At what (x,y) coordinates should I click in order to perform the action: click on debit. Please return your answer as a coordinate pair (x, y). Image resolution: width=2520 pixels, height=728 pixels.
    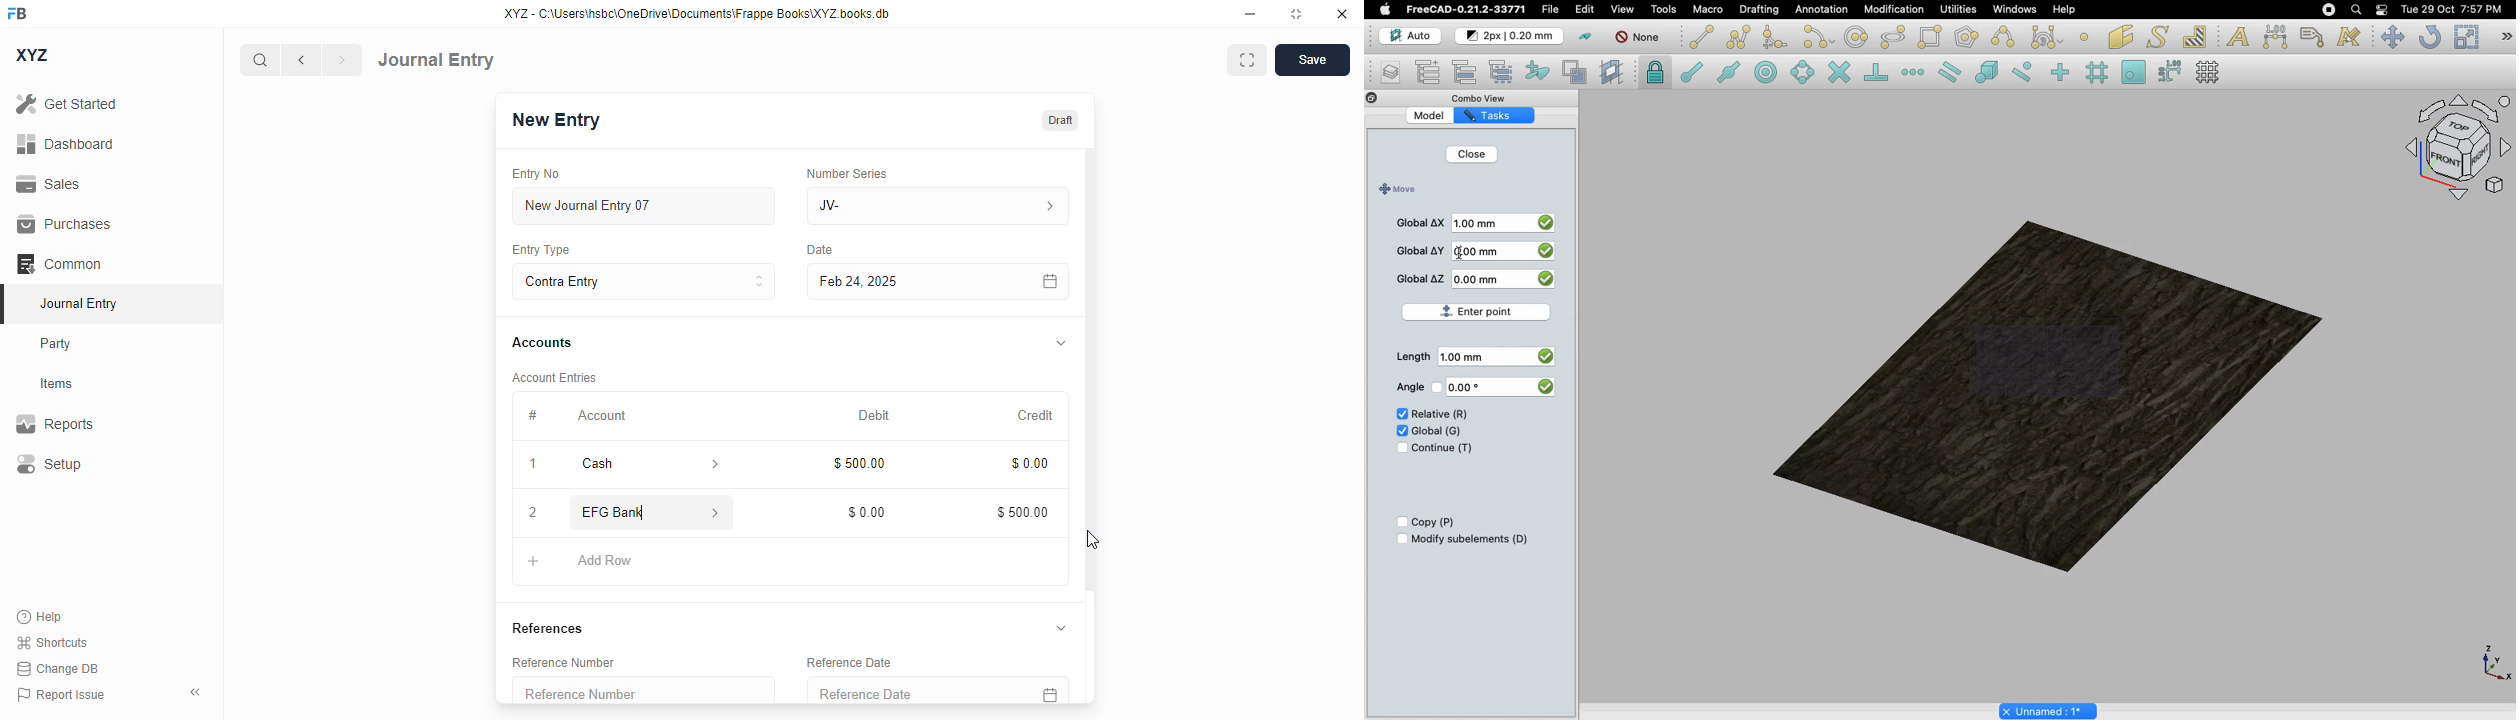
    Looking at the image, I should click on (875, 415).